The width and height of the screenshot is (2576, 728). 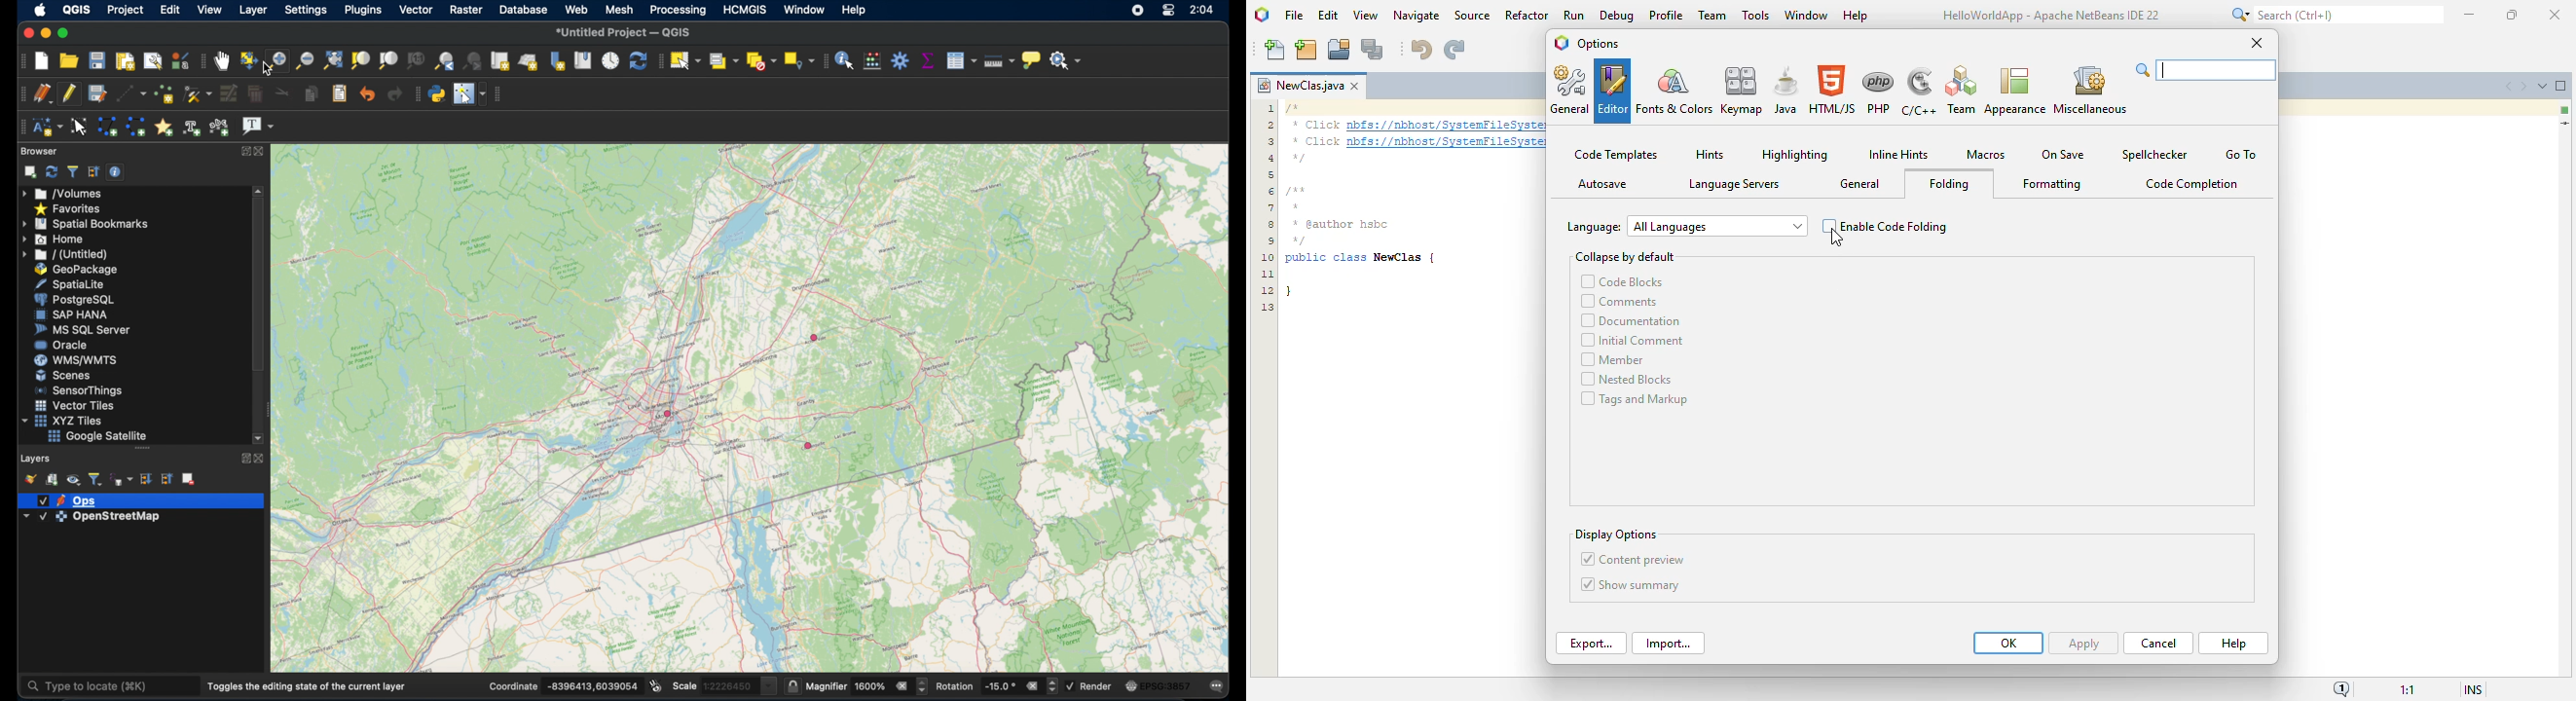 I want to click on style manager, so click(x=180, y=61).